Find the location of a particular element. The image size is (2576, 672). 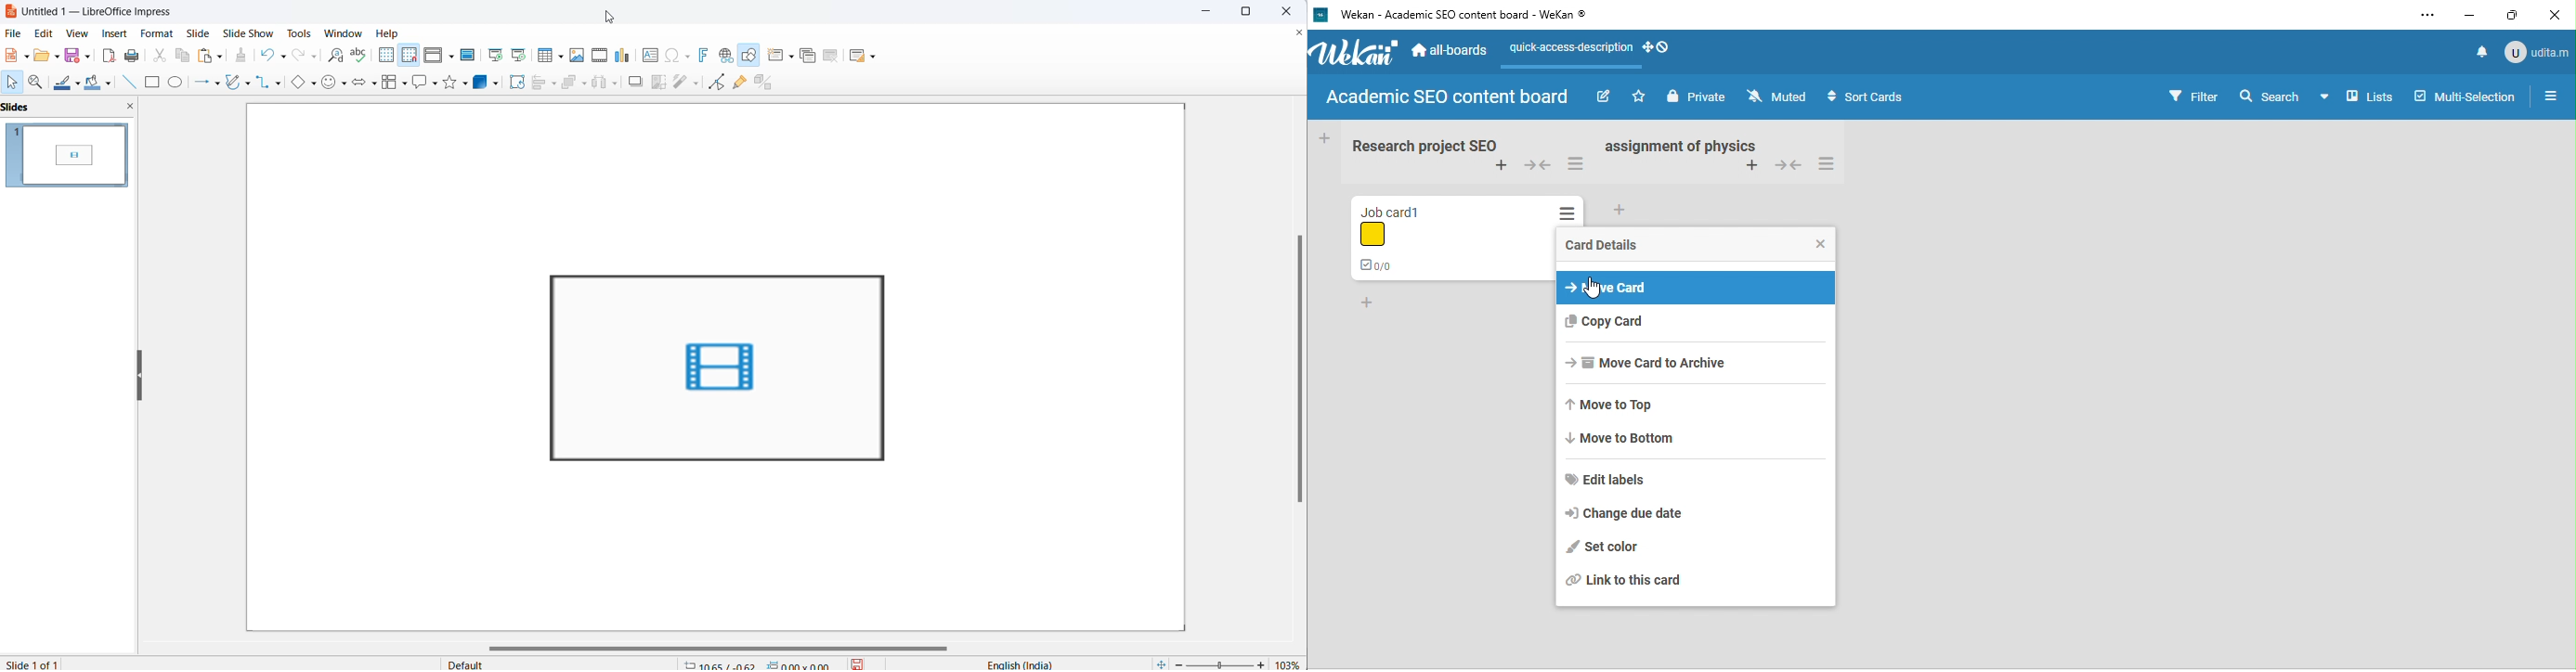

add card is located at coordinates (1493, 166).